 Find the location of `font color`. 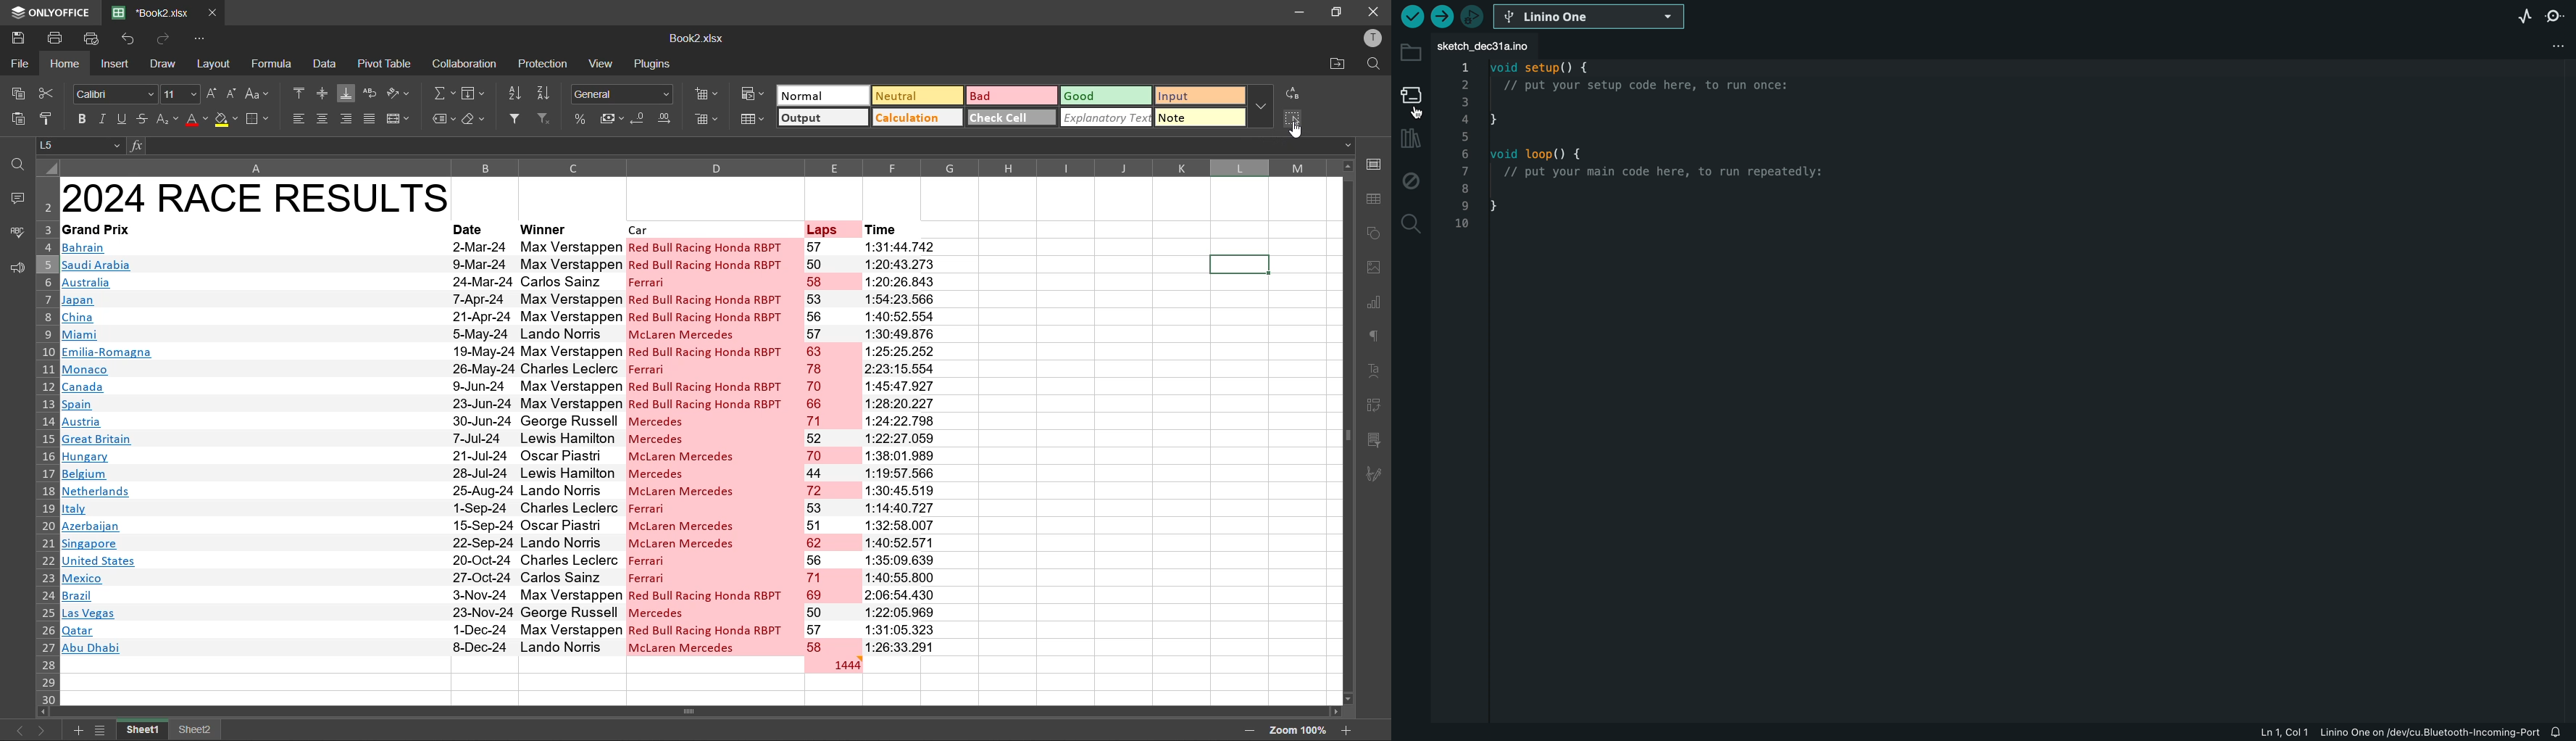

font color is located at coordinates (196, 123).